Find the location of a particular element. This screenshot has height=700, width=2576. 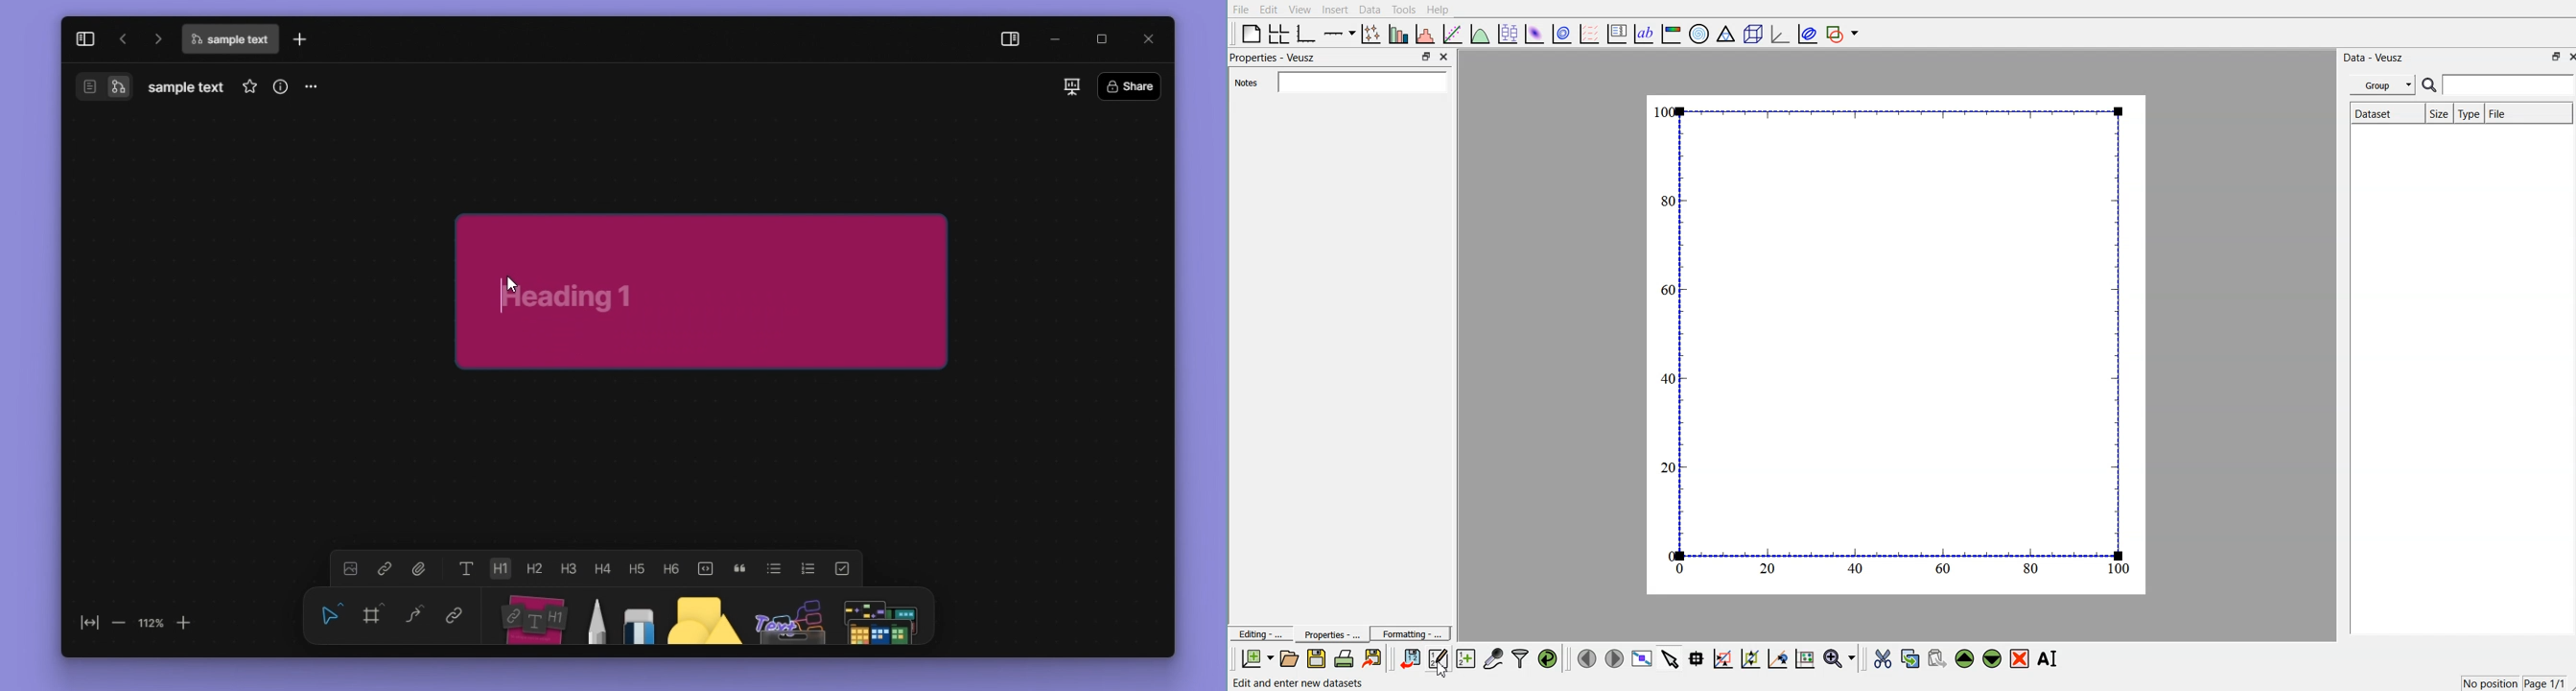

Heading 3 is located at coordinates (568, 568).